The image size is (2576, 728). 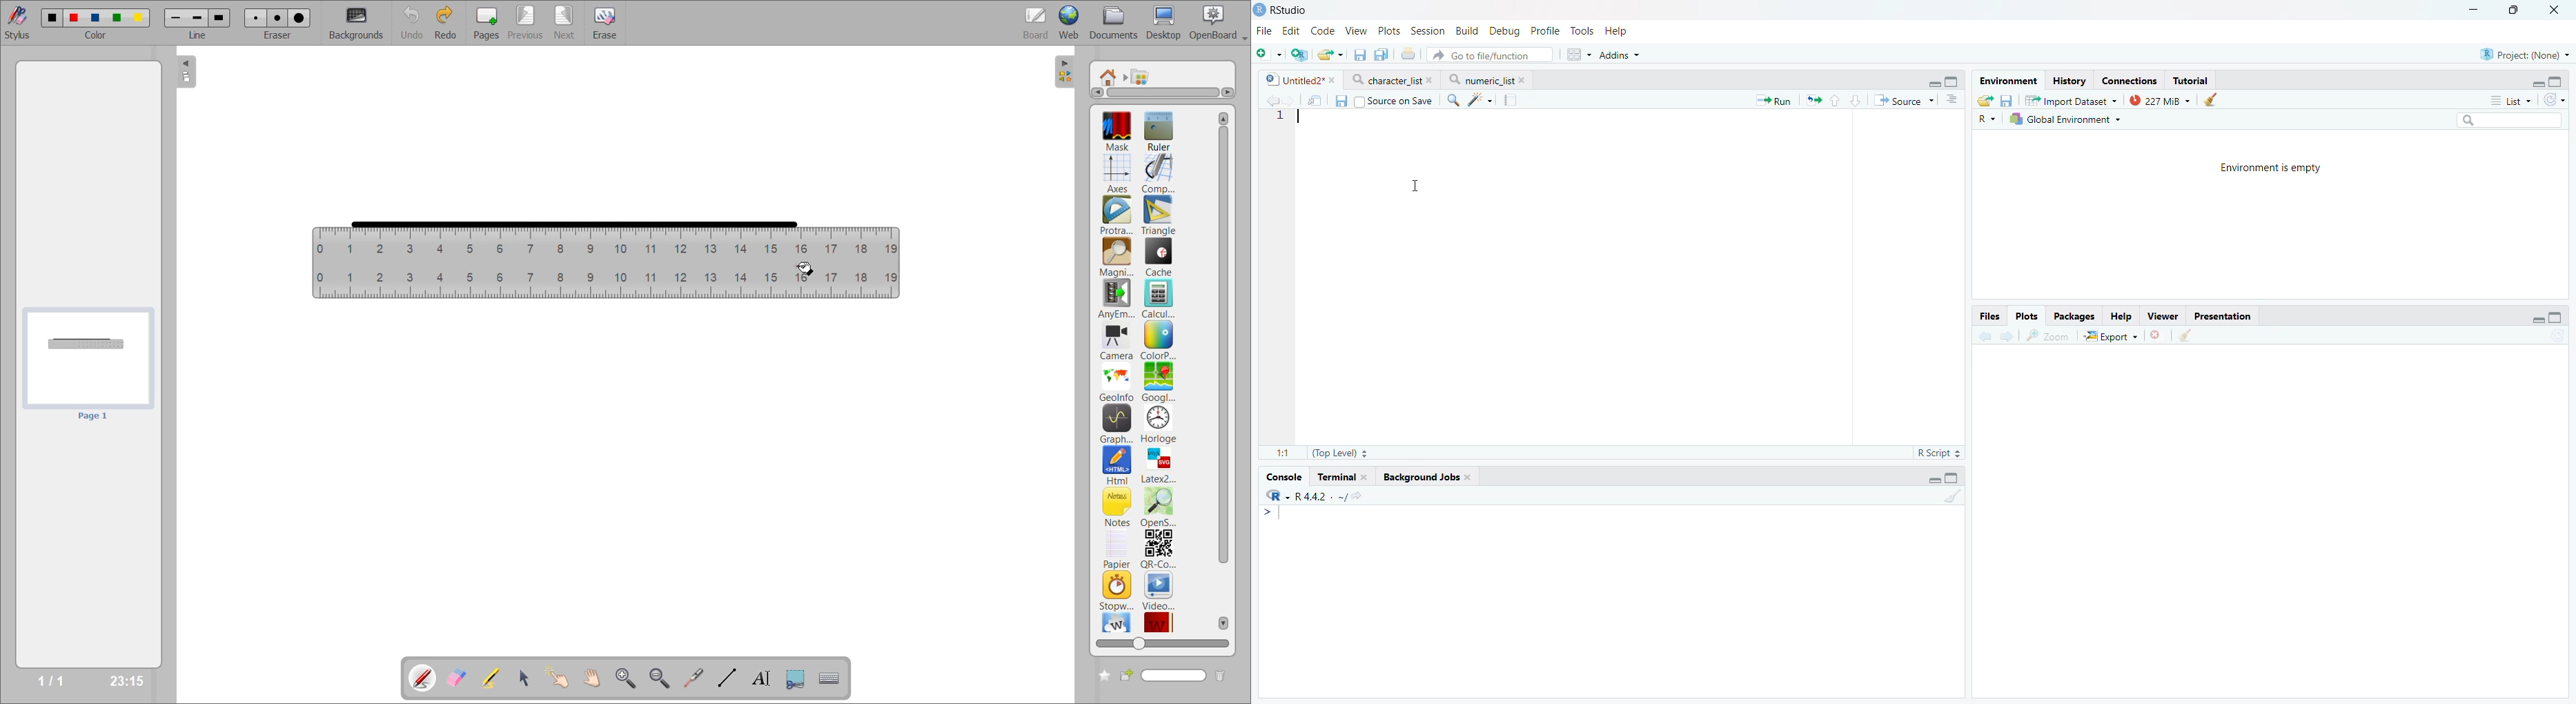 What do you see at coordinates (1619, 31) in the screenshot?
I see `Help` at bounding box center [1619, 31].